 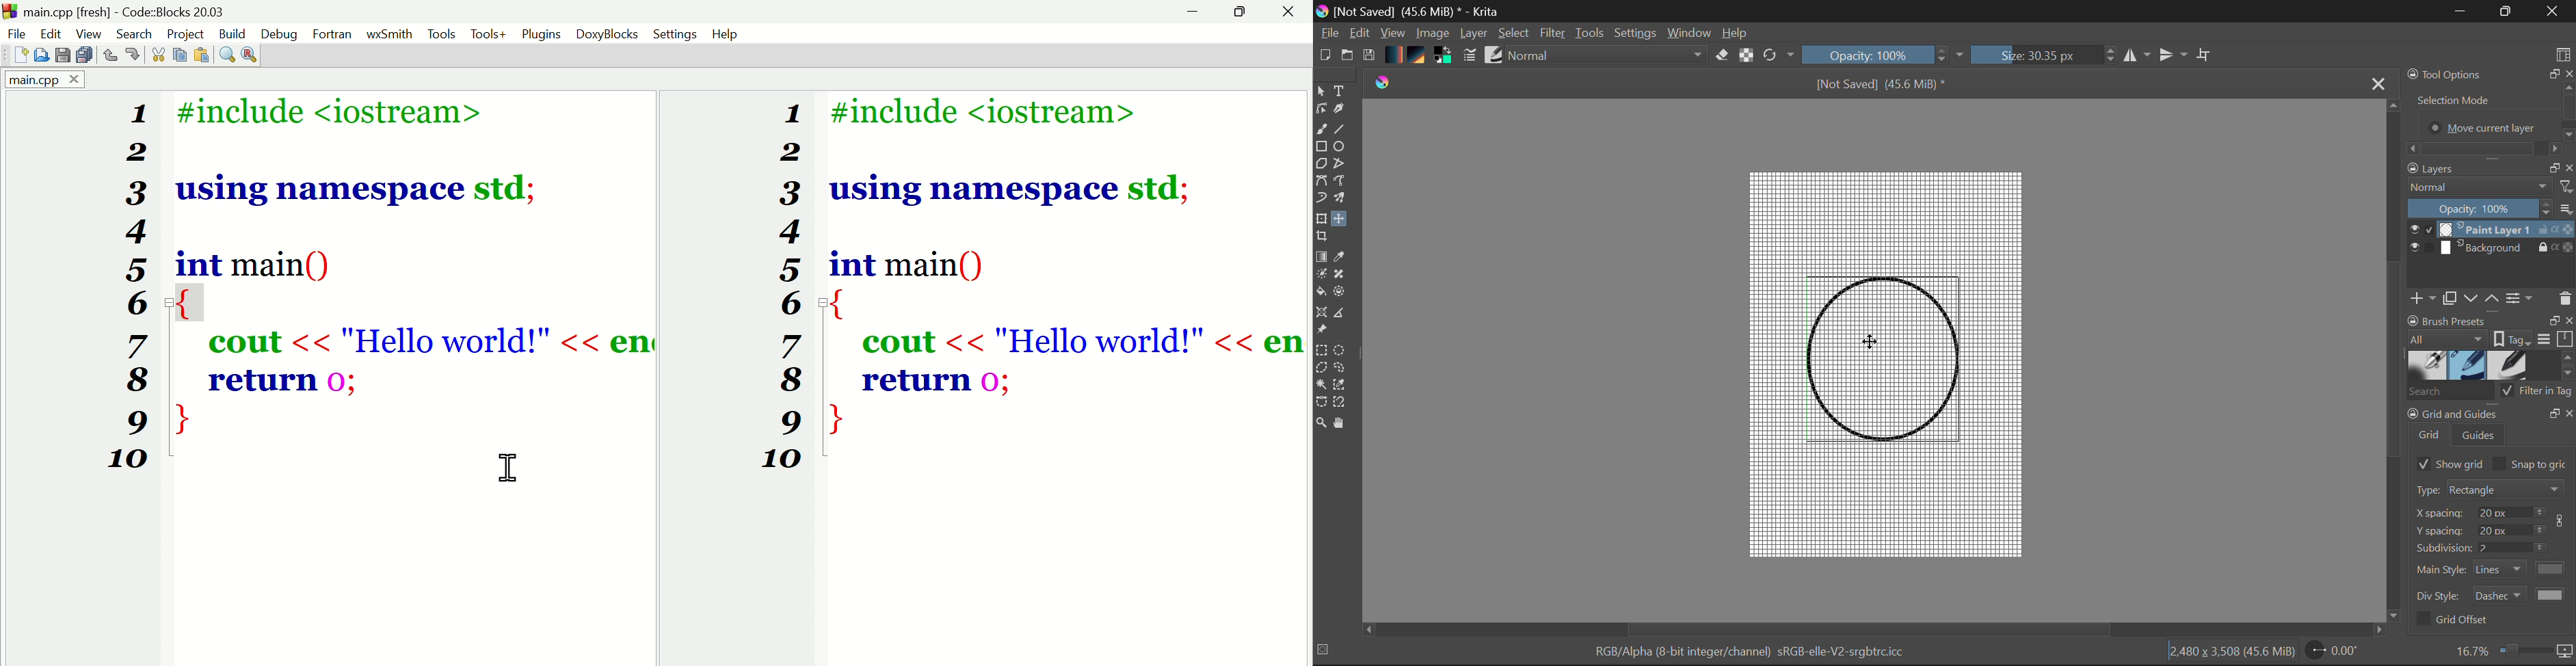 I want to click on 12345648910, so click(x=779, y=290).